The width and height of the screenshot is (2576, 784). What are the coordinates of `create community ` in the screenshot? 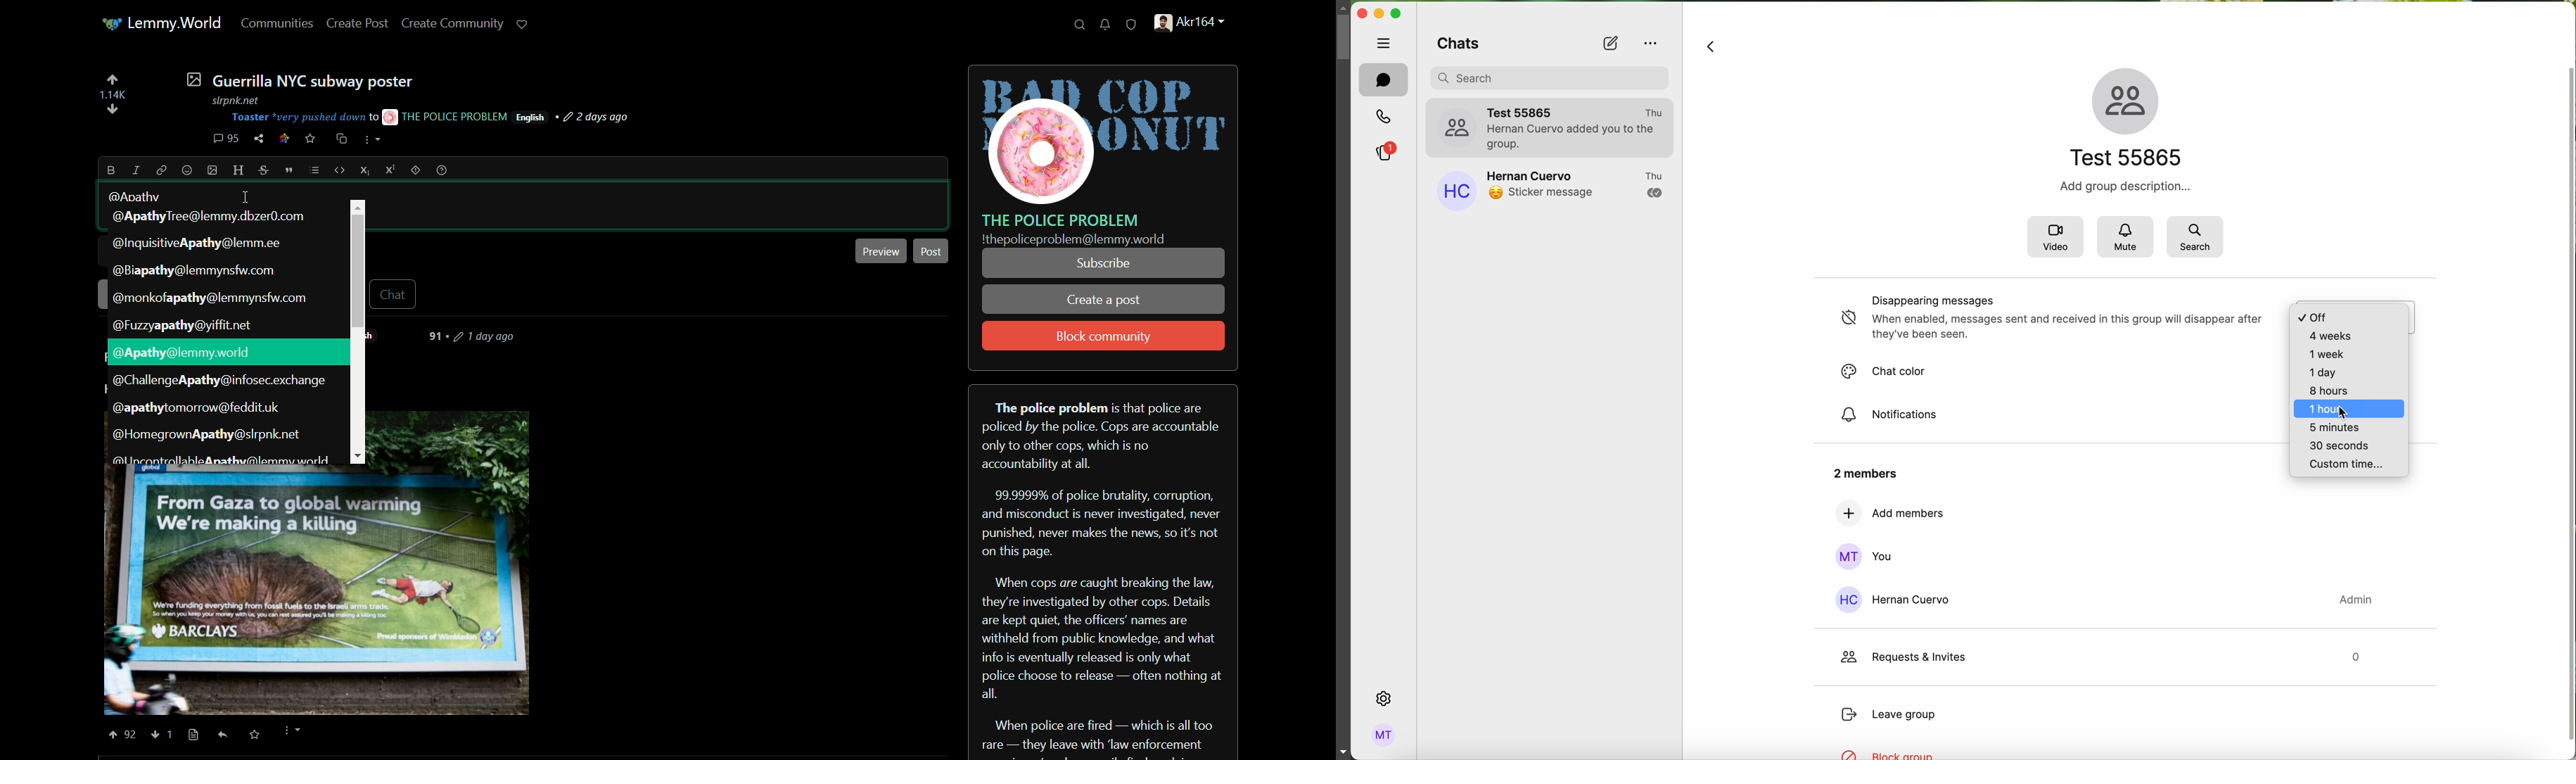 It's located at (456, 23).